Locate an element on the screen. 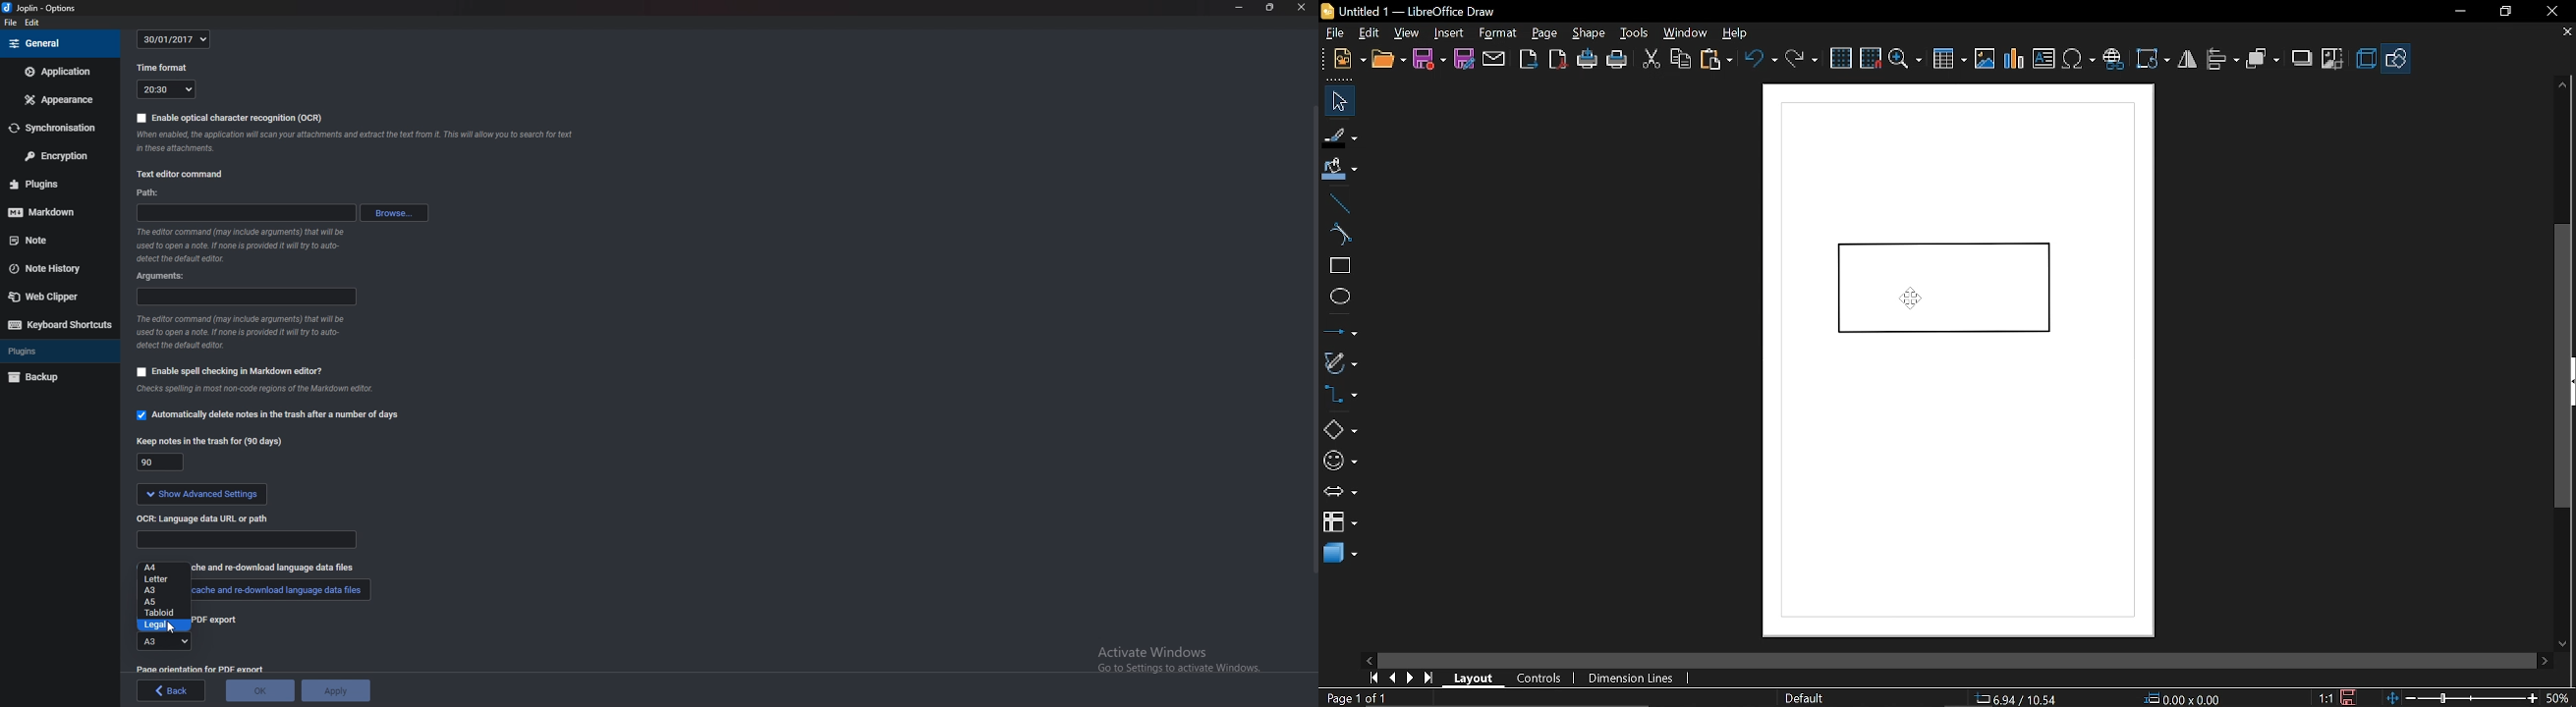  save as is located at coordinates (1464, 59).